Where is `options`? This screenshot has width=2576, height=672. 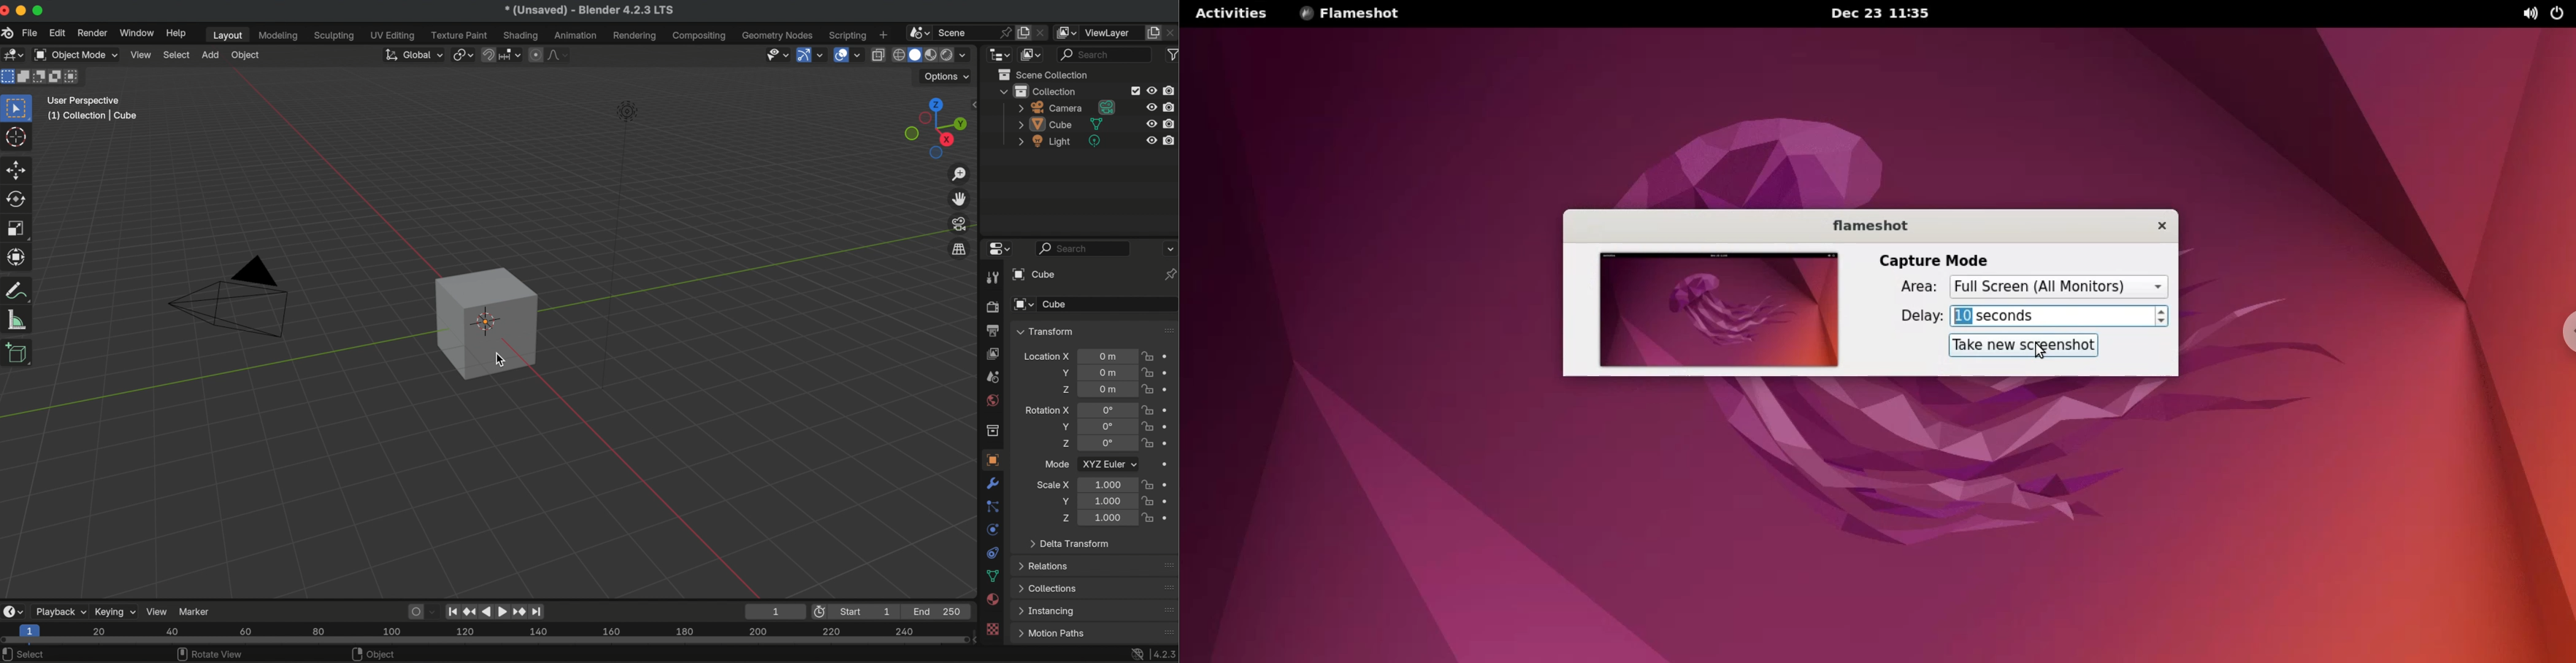
options is located at coordinates (1169, 248).